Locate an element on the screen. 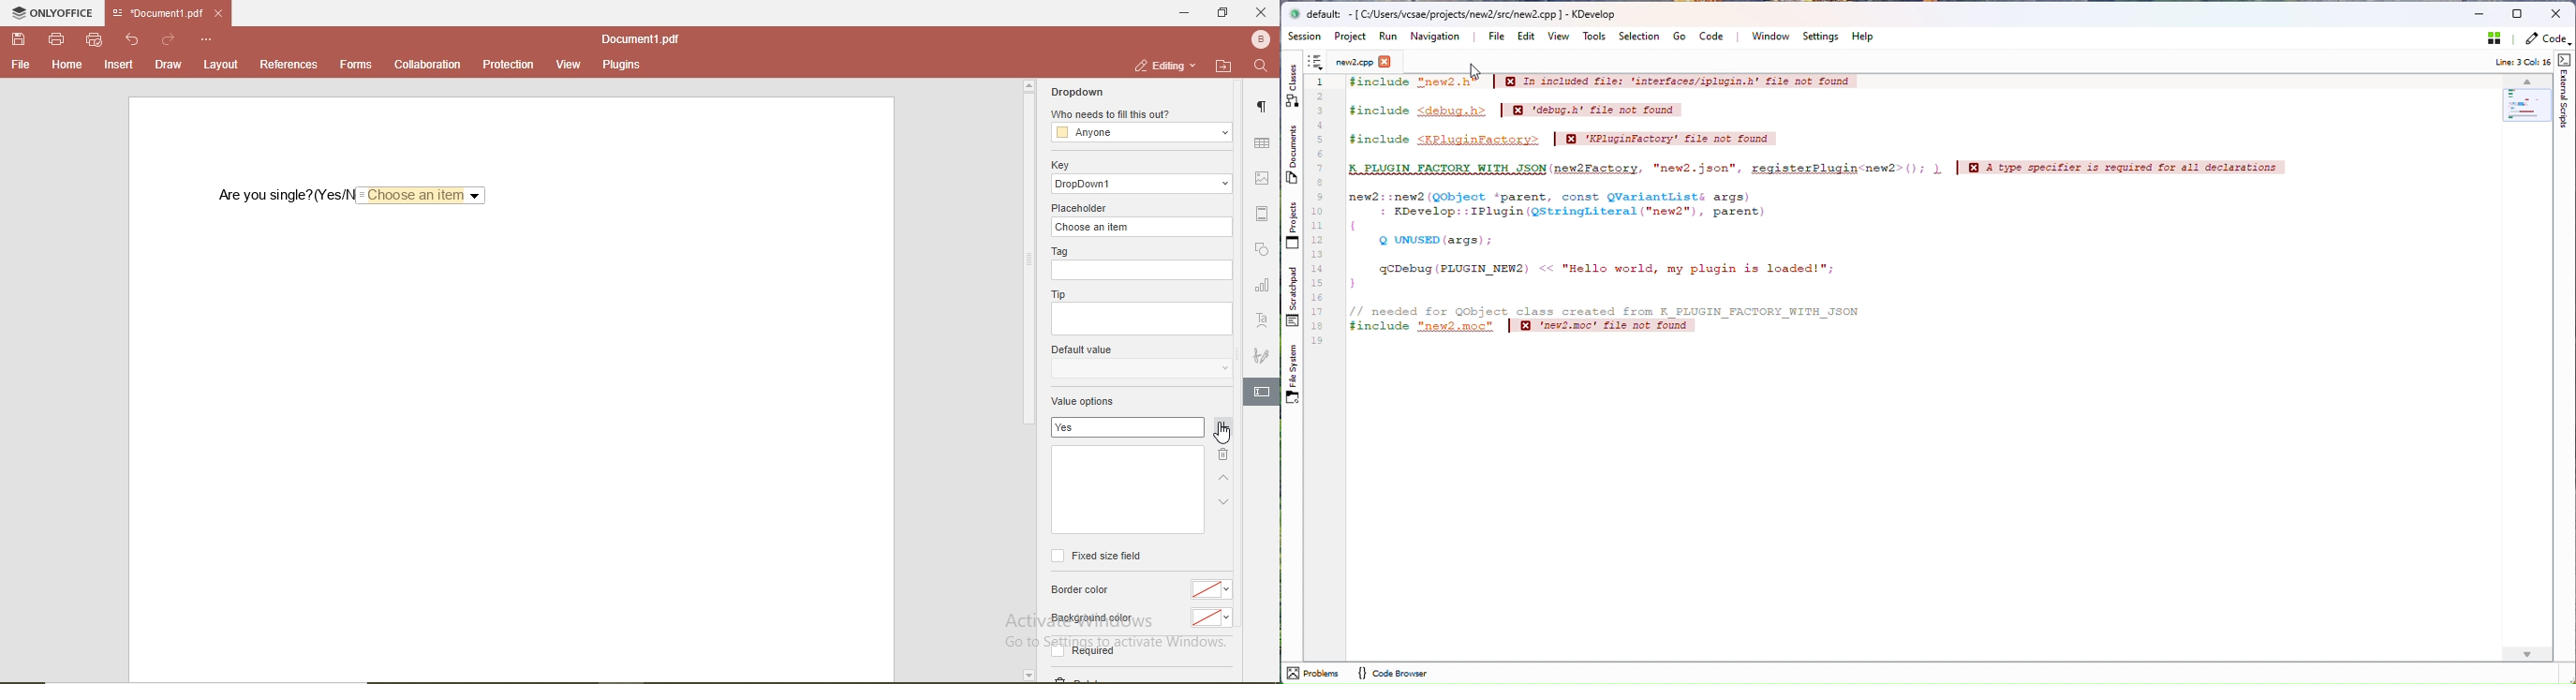 This screenshot has width=2576, height=700. tag is located at coordinates (1059, 251).